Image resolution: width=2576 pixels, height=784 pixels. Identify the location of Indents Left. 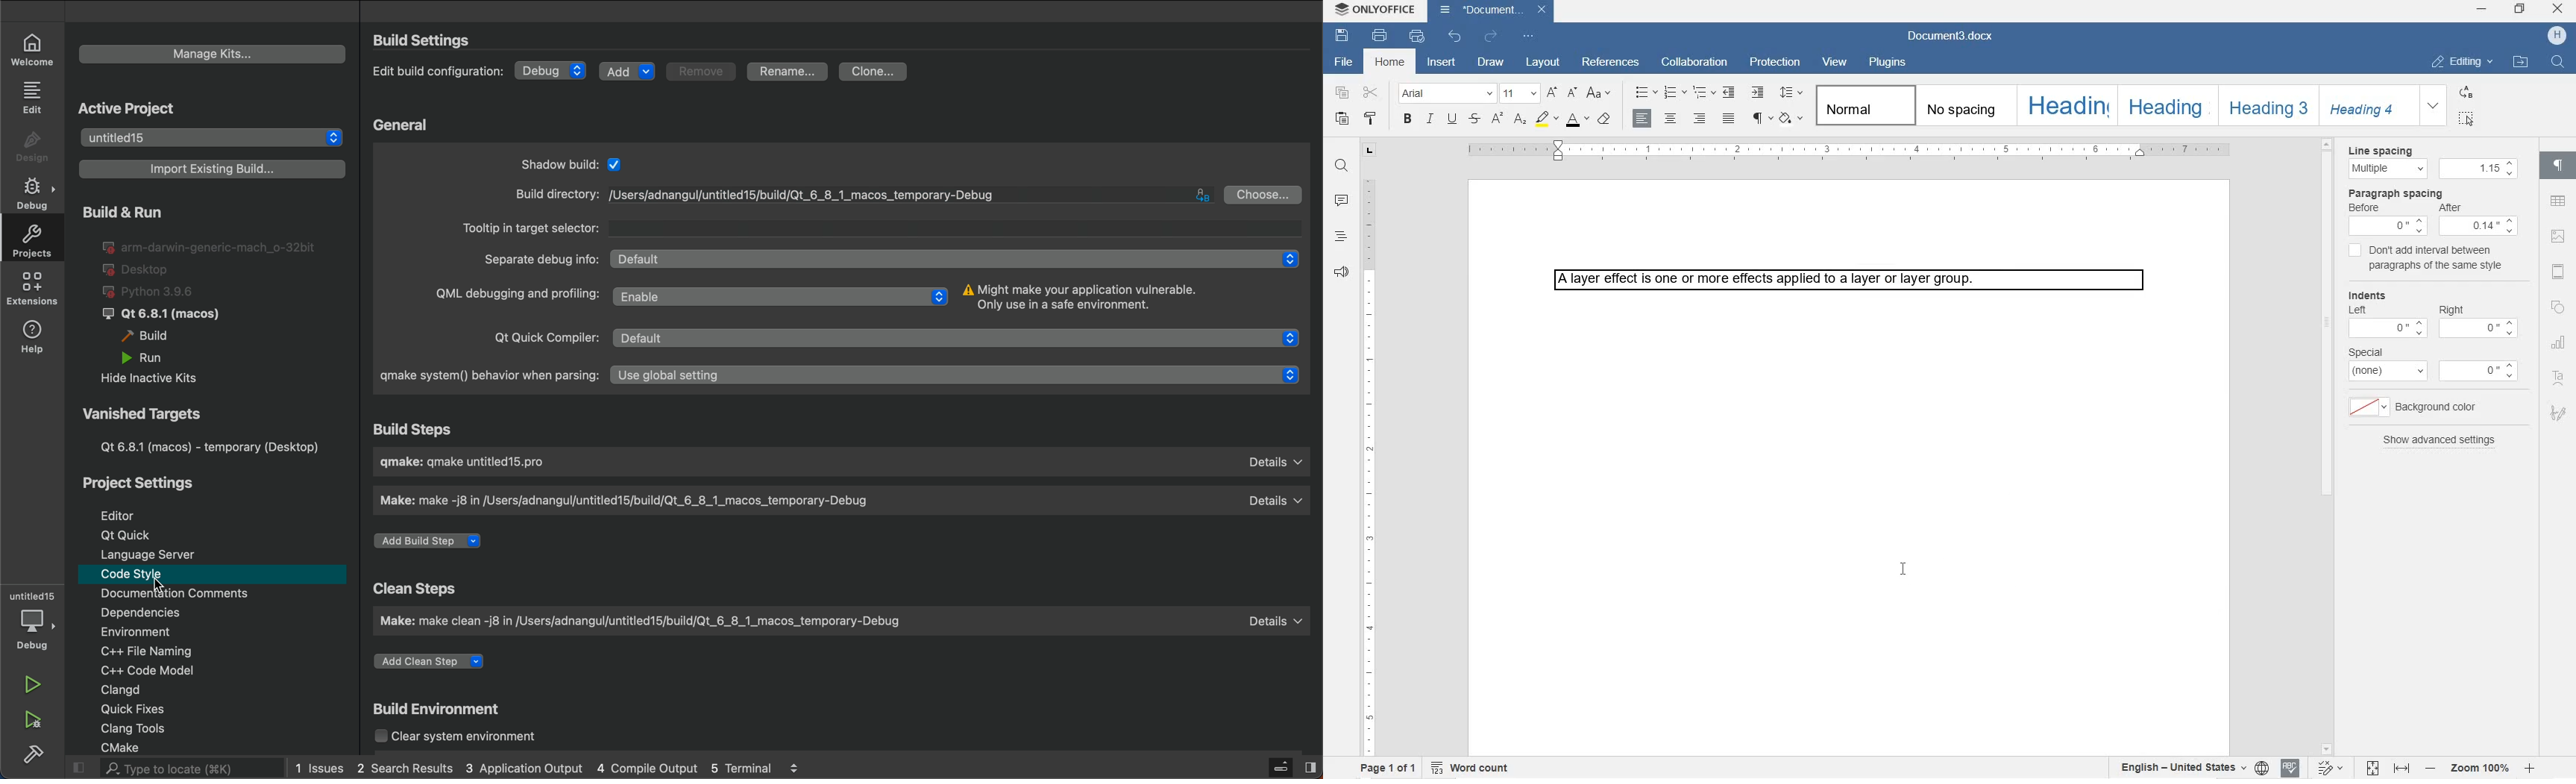
(2387, 315).